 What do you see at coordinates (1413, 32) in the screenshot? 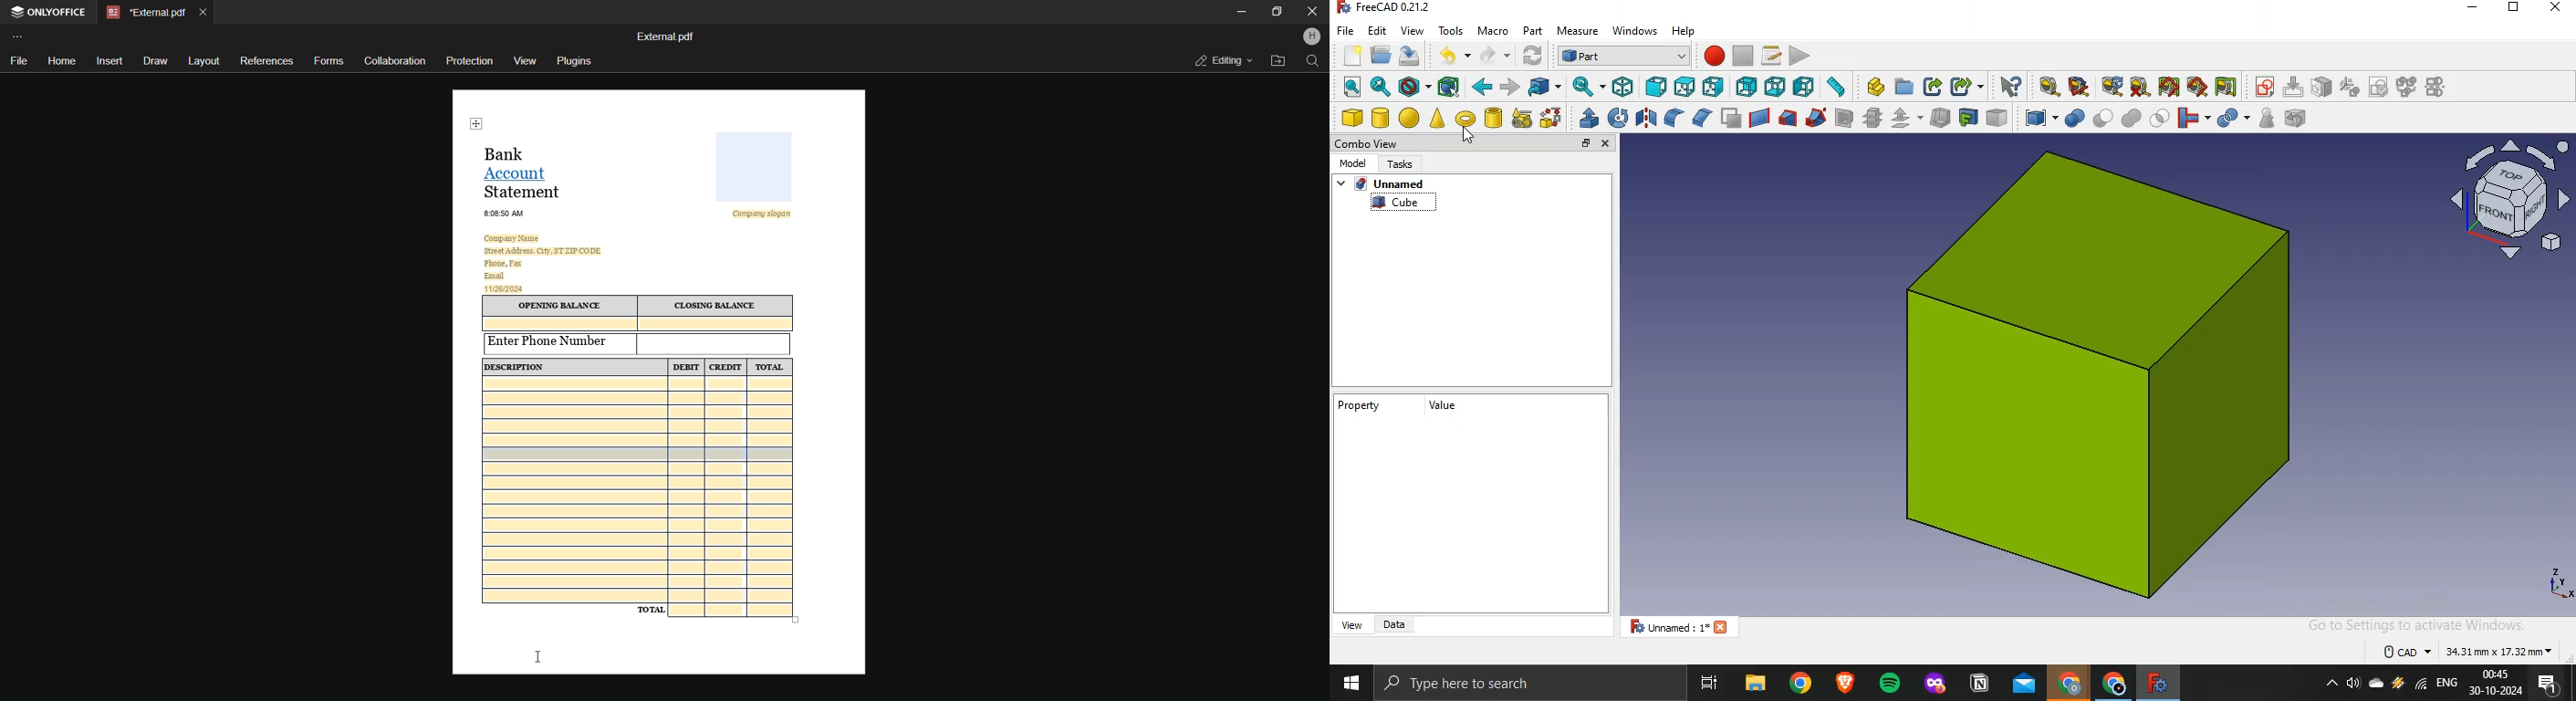
I see `view` at bounding box center [1413, 32].